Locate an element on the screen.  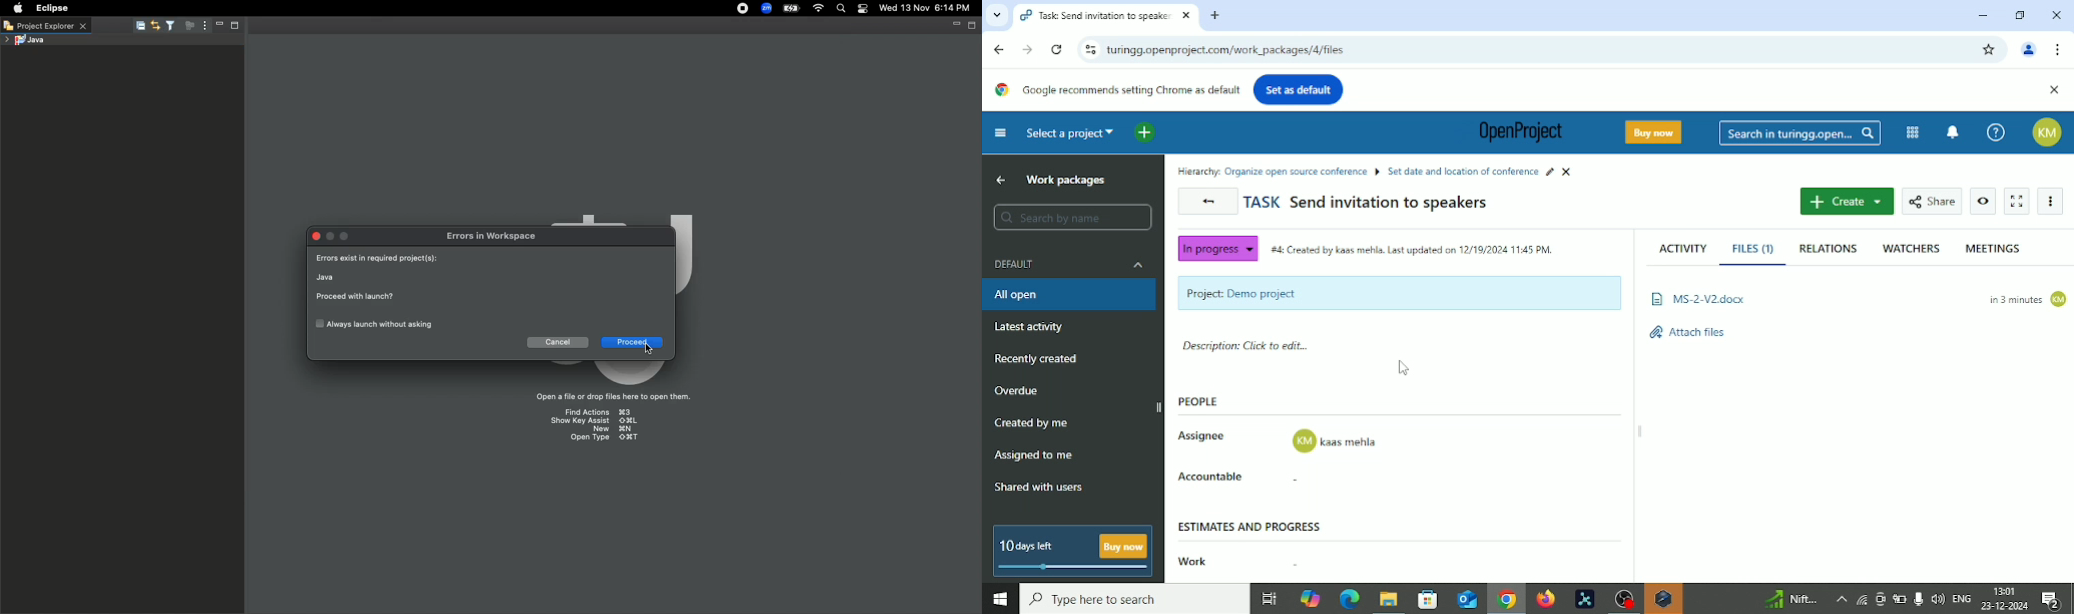
Task is located at coordinates (1367, 204).